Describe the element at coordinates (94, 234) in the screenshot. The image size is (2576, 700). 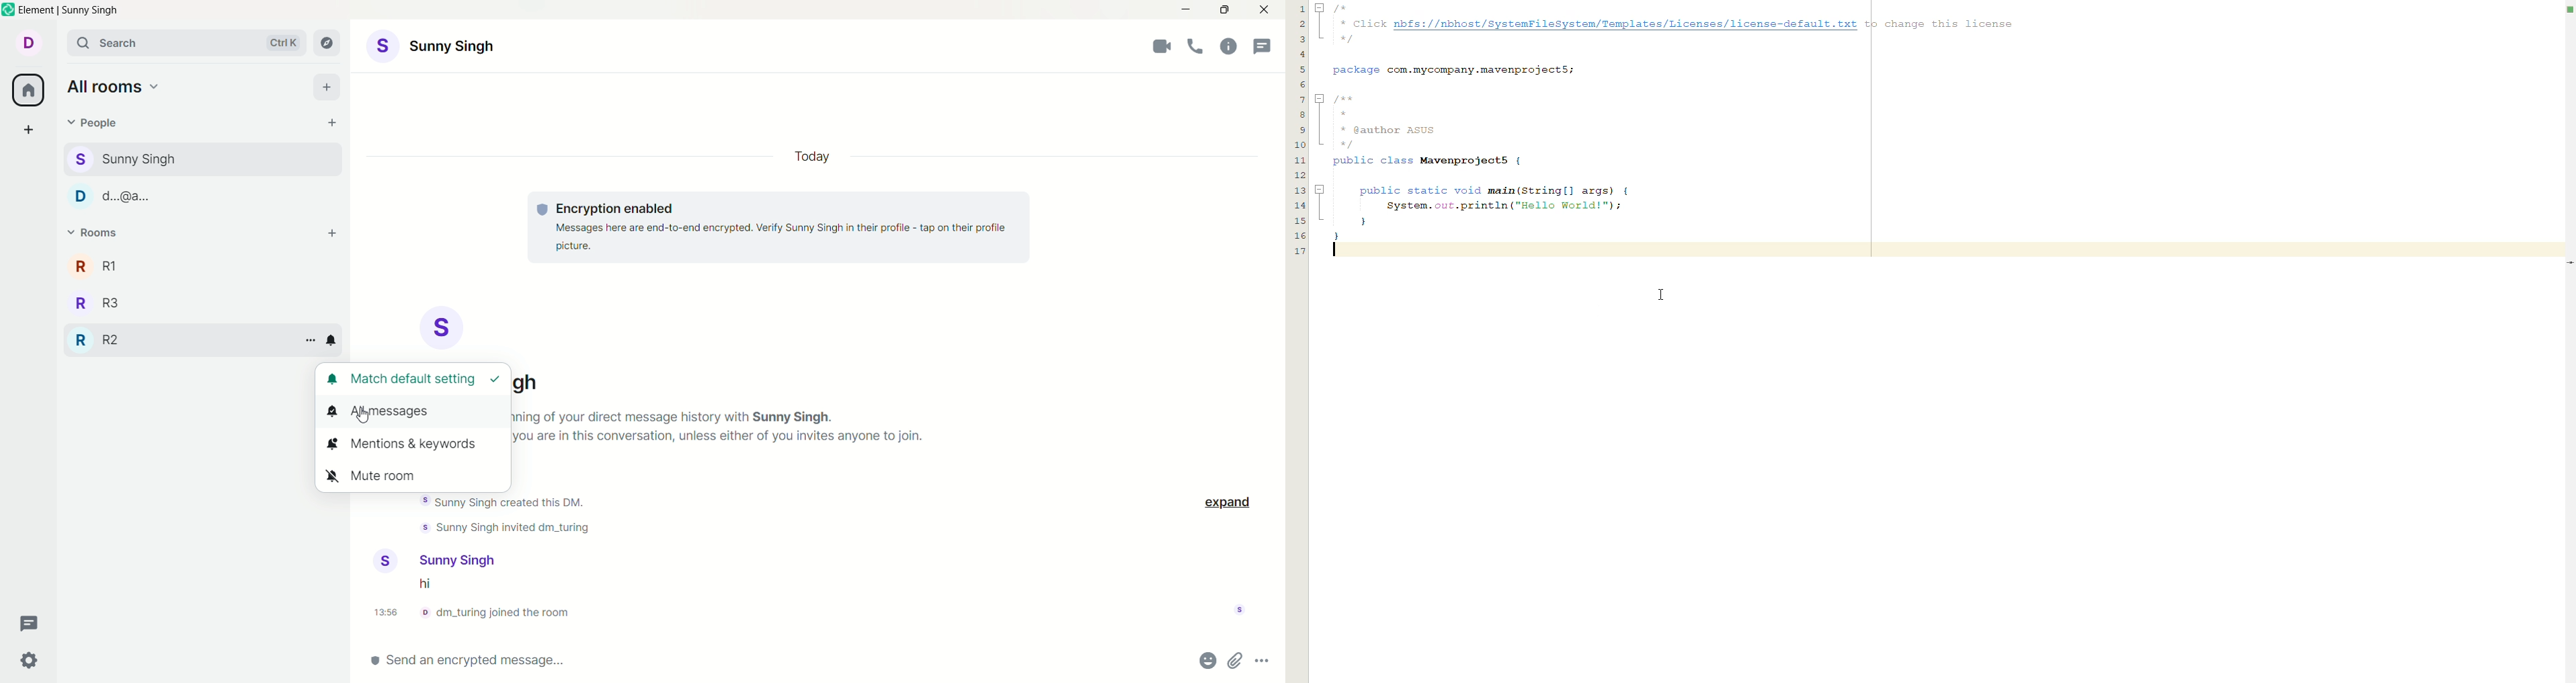
I see `rooms` at that location.